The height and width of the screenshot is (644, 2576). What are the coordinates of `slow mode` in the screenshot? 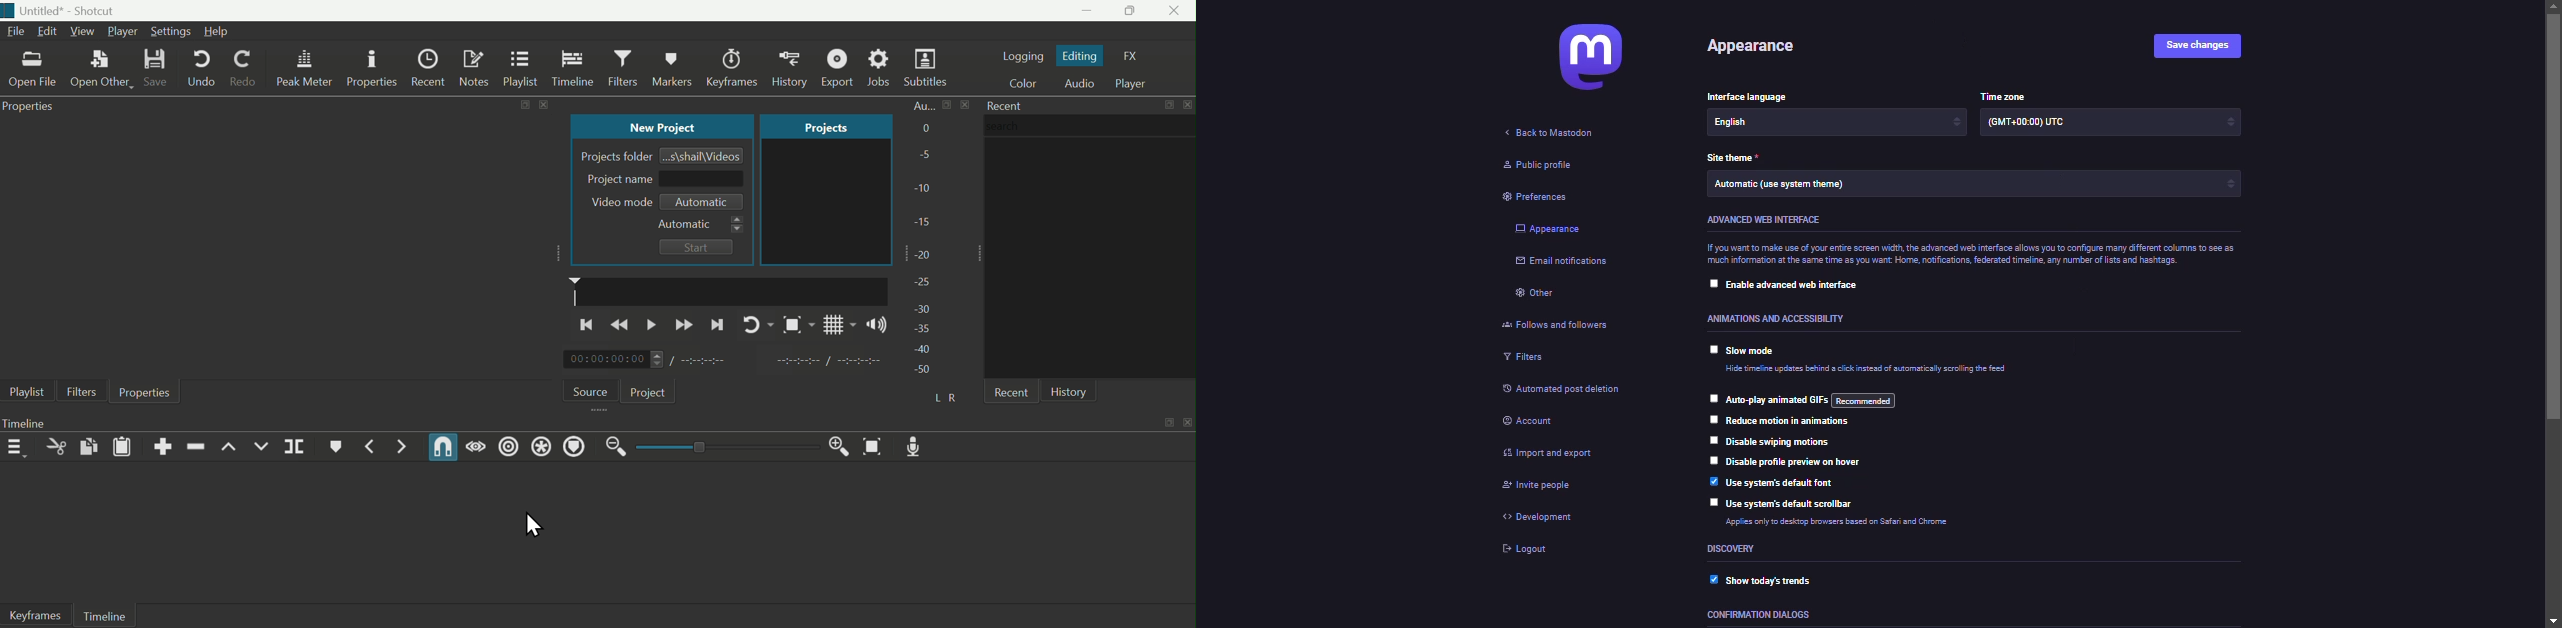 It's located at (1756, 351).